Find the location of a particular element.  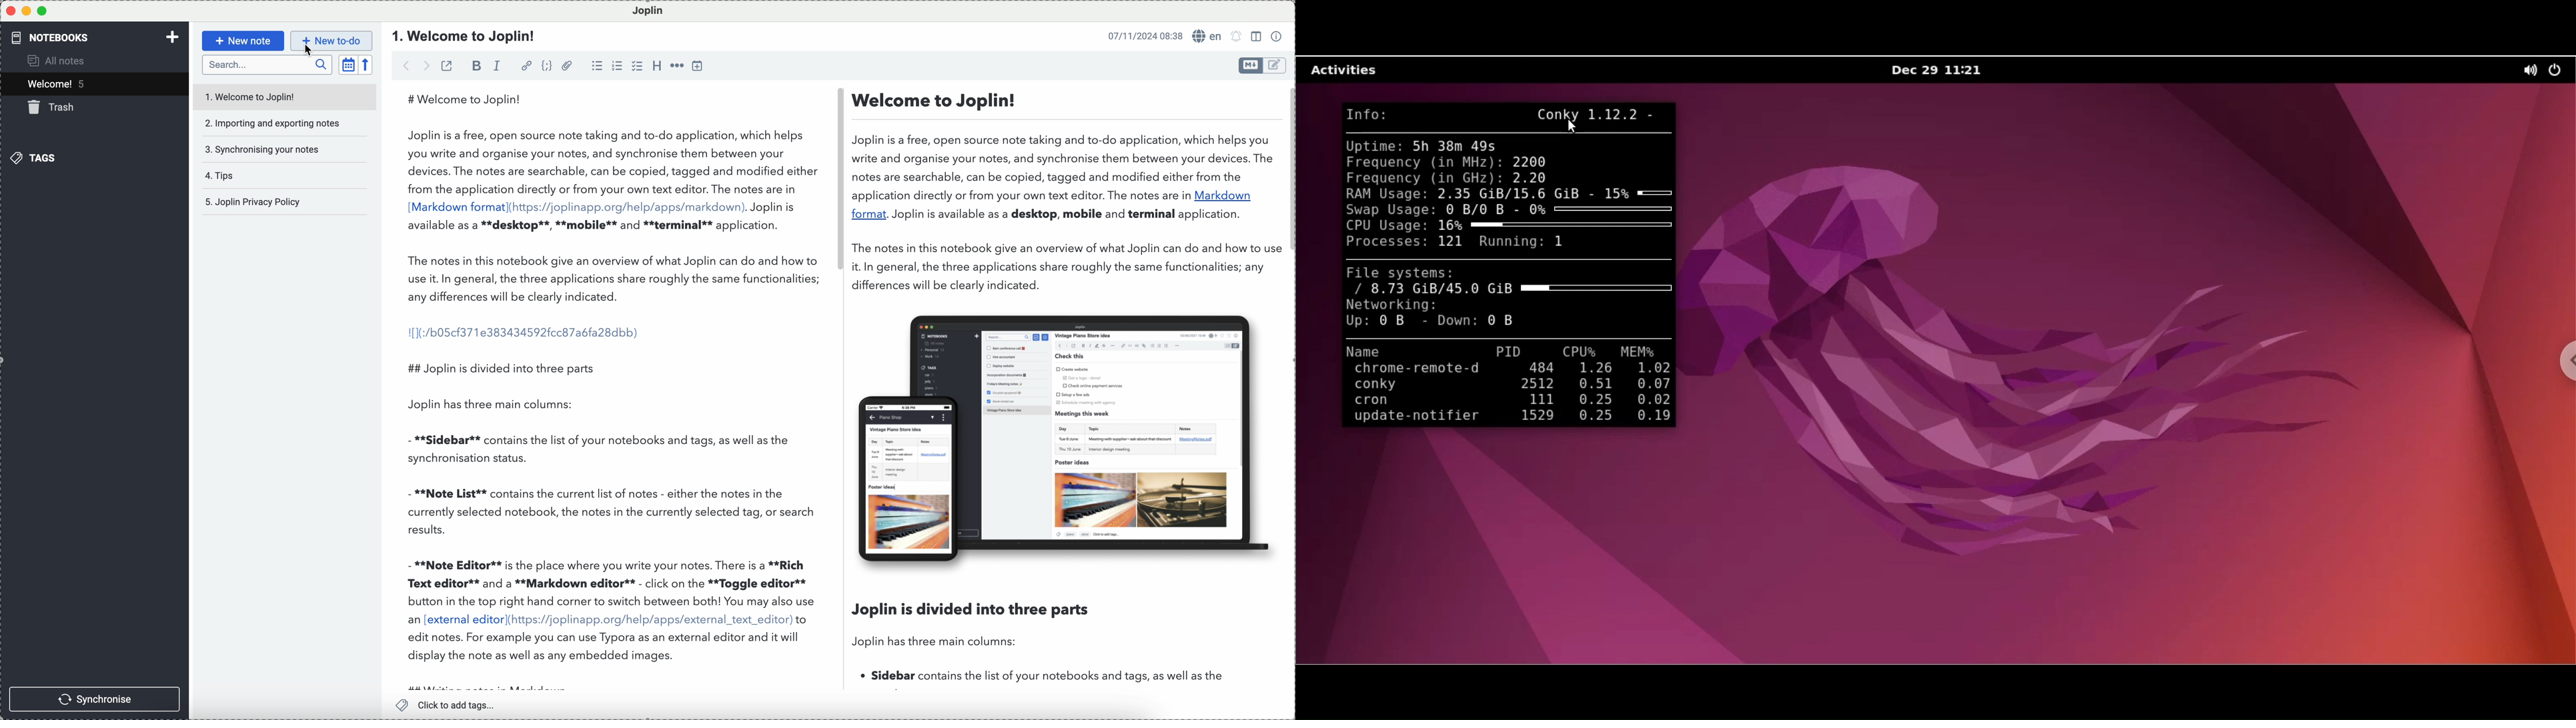

forward is located at coordinates (425, 65).